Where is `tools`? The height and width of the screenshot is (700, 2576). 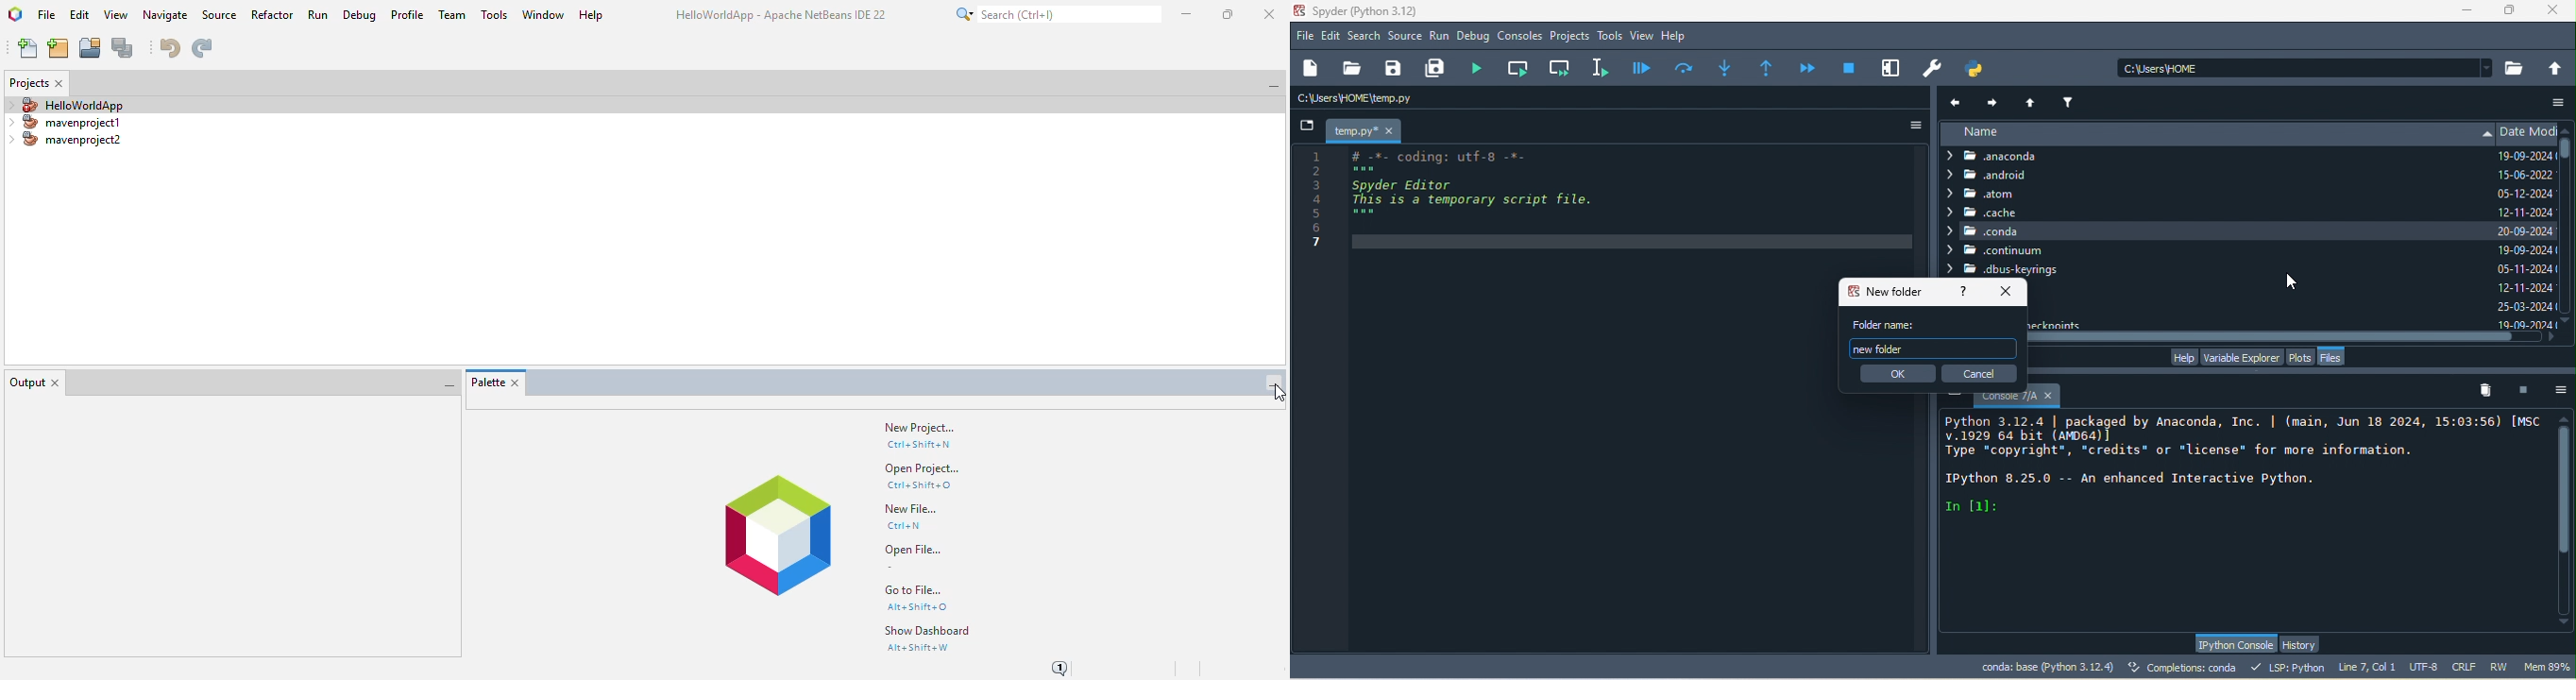
tools is located at coordinates (1610, 37).